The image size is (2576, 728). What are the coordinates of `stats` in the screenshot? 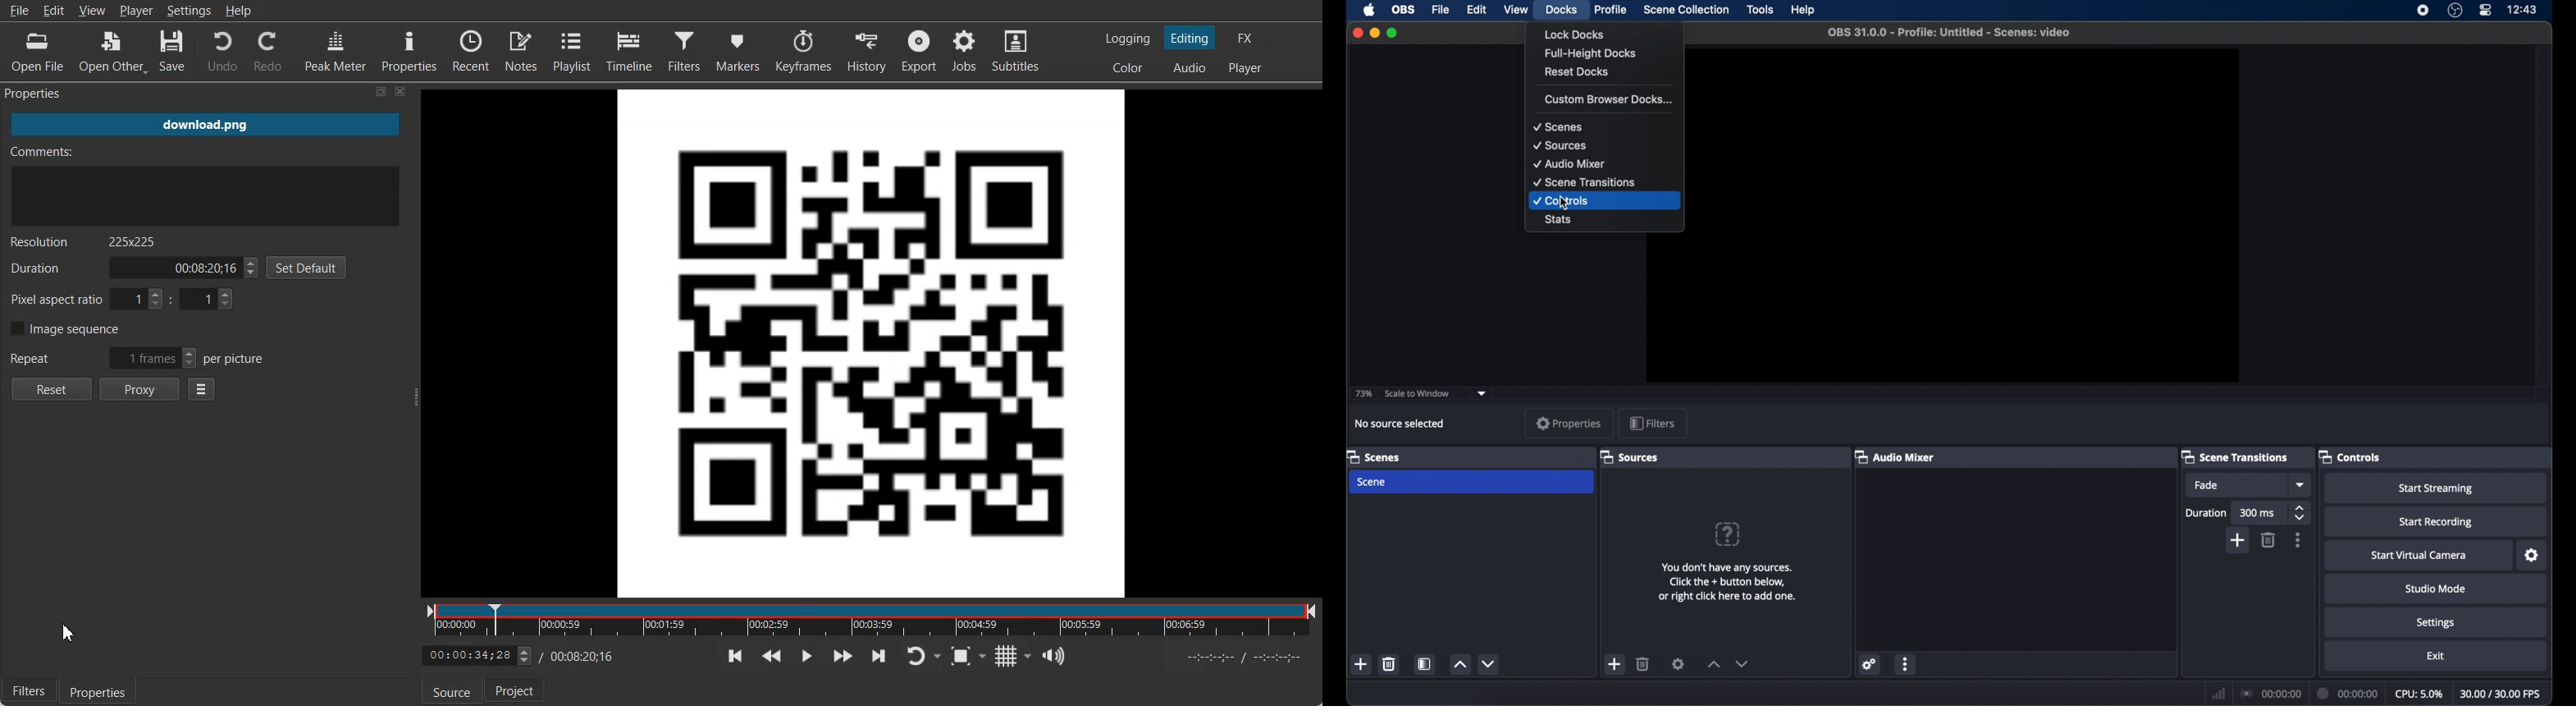 It's located at (1559, 220).